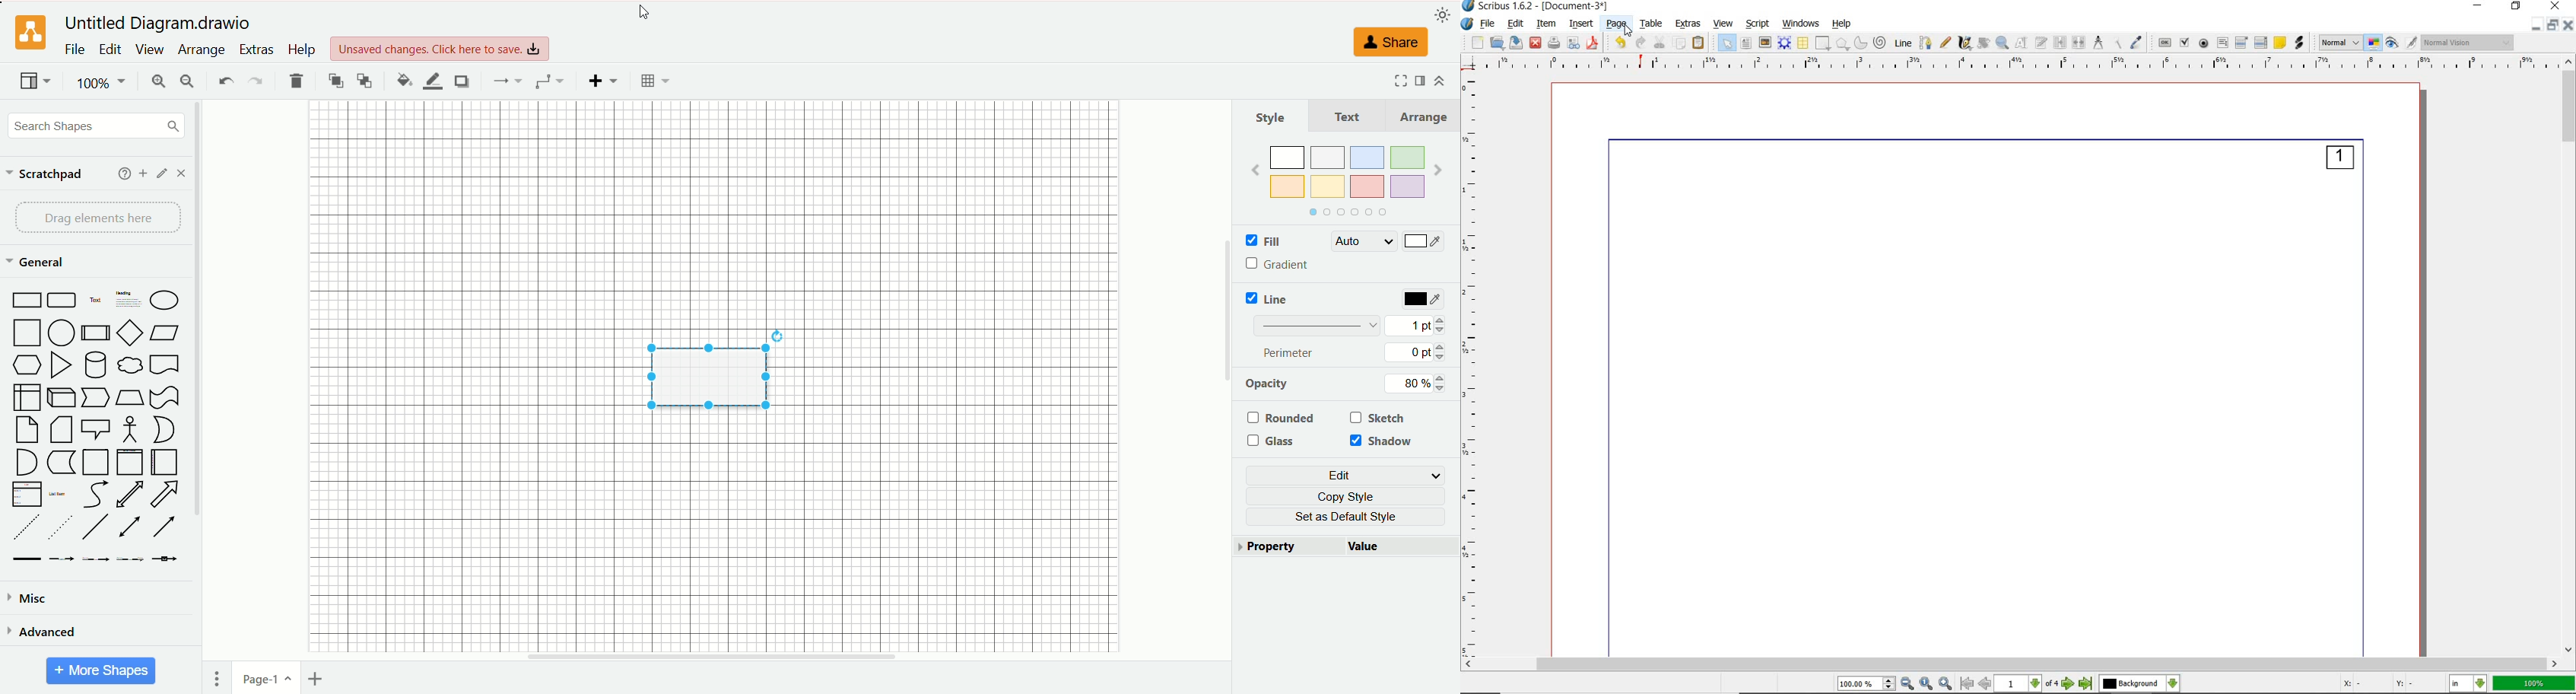 The width and height of the screenshot is (2576, 700). What do you see at coordinates (1421, 116) in the screenshot?
I see `arrange` at bounding box center [1421, 116].